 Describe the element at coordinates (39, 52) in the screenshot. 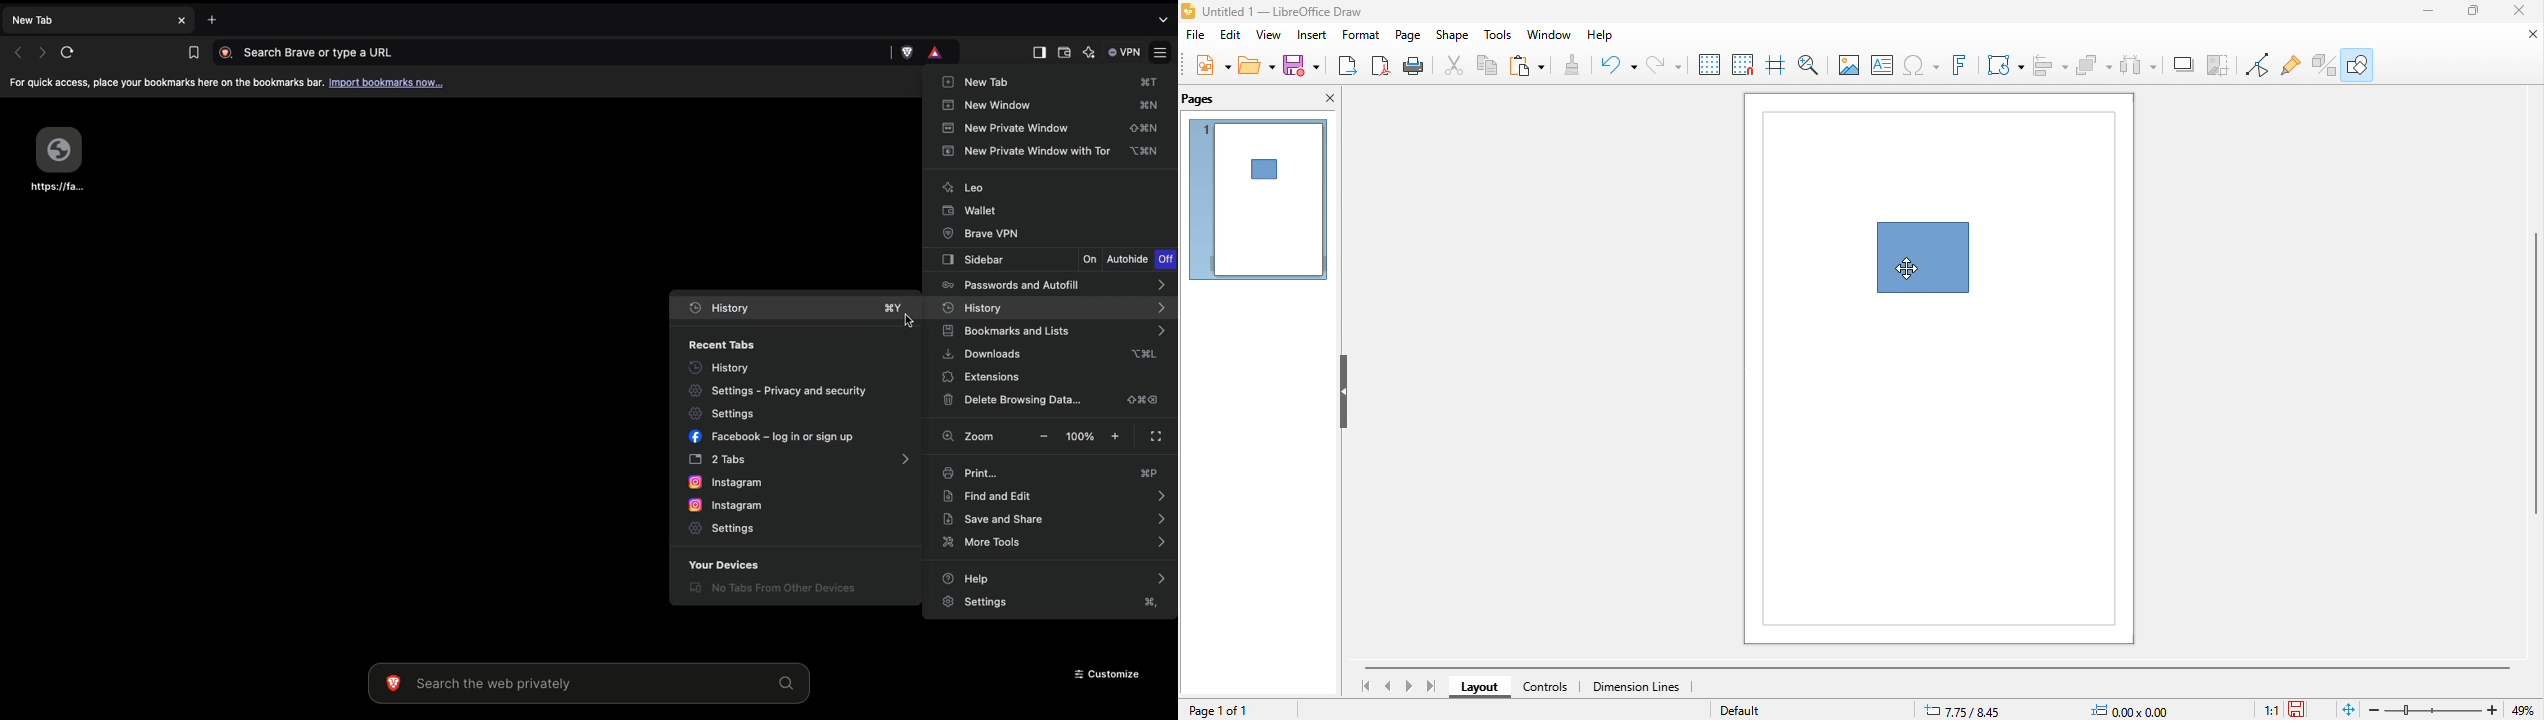

I see `Next page` at that location.